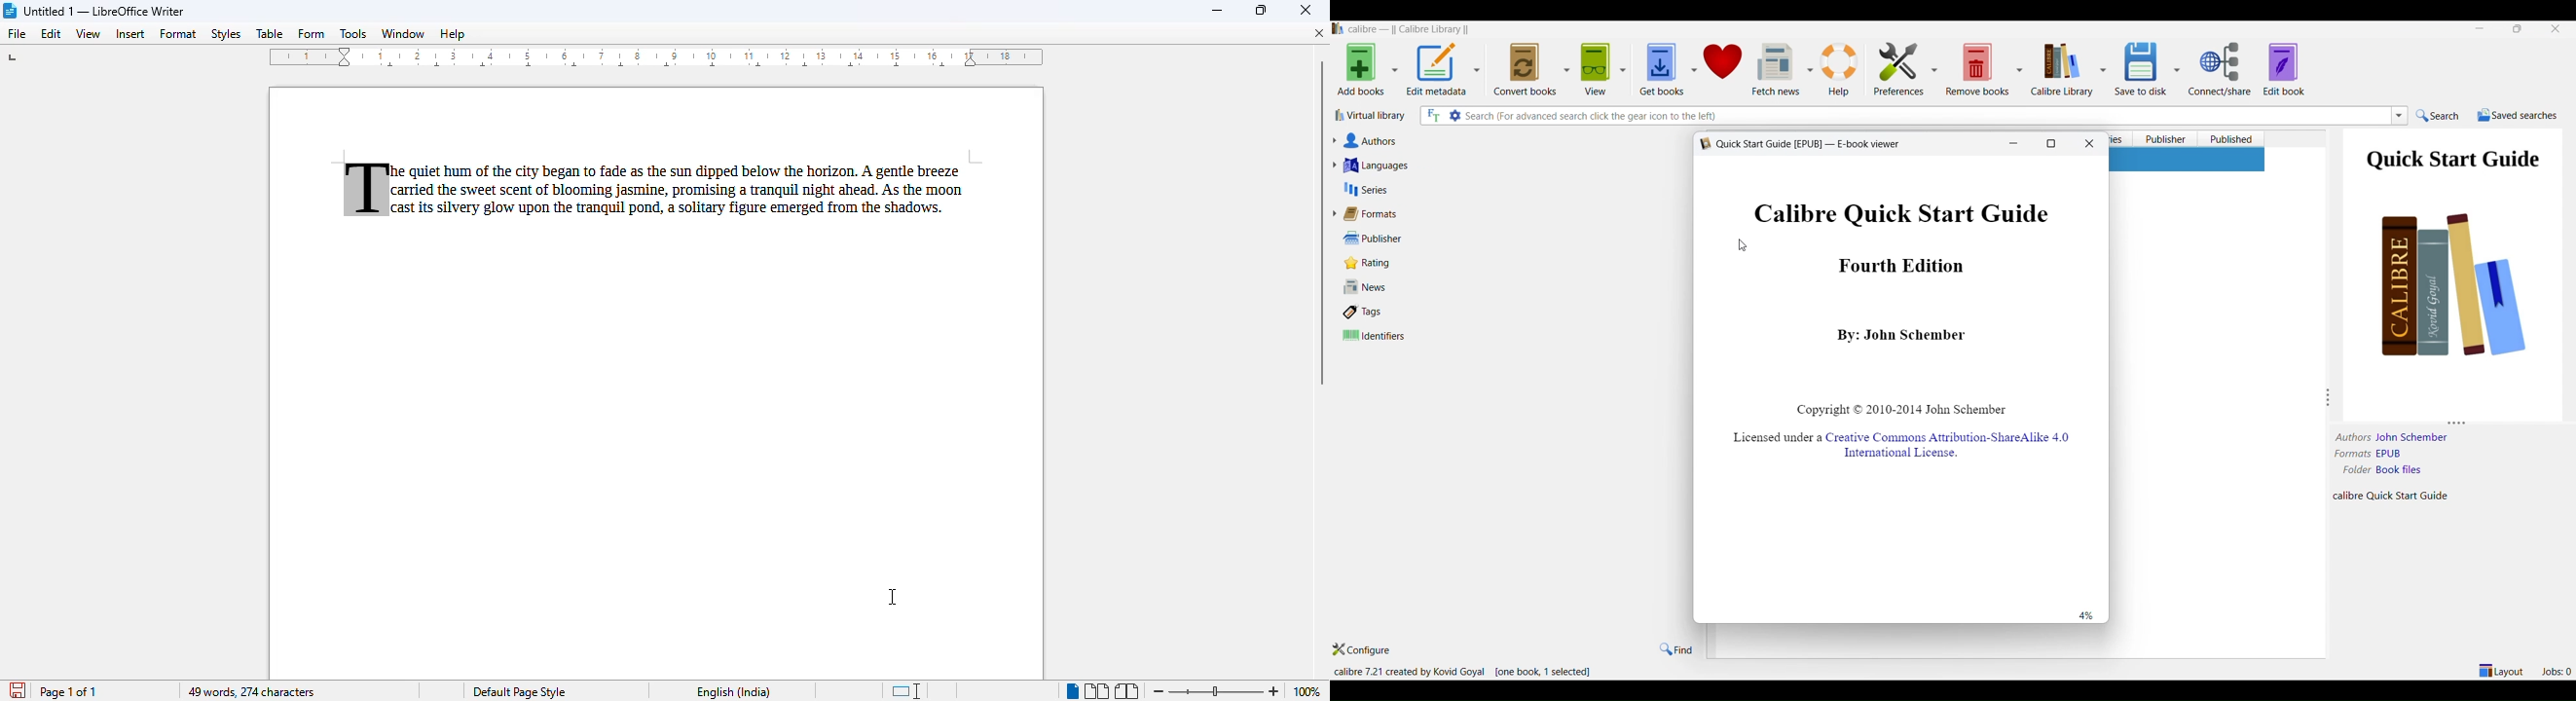 Image resolution: width=2576 pixels, height=728 pixels. What do you see at coordinates (364, 189) in the screenshot?
I see `drop cap added to the first letter of the paragraph` at bounding box center [364, 189].